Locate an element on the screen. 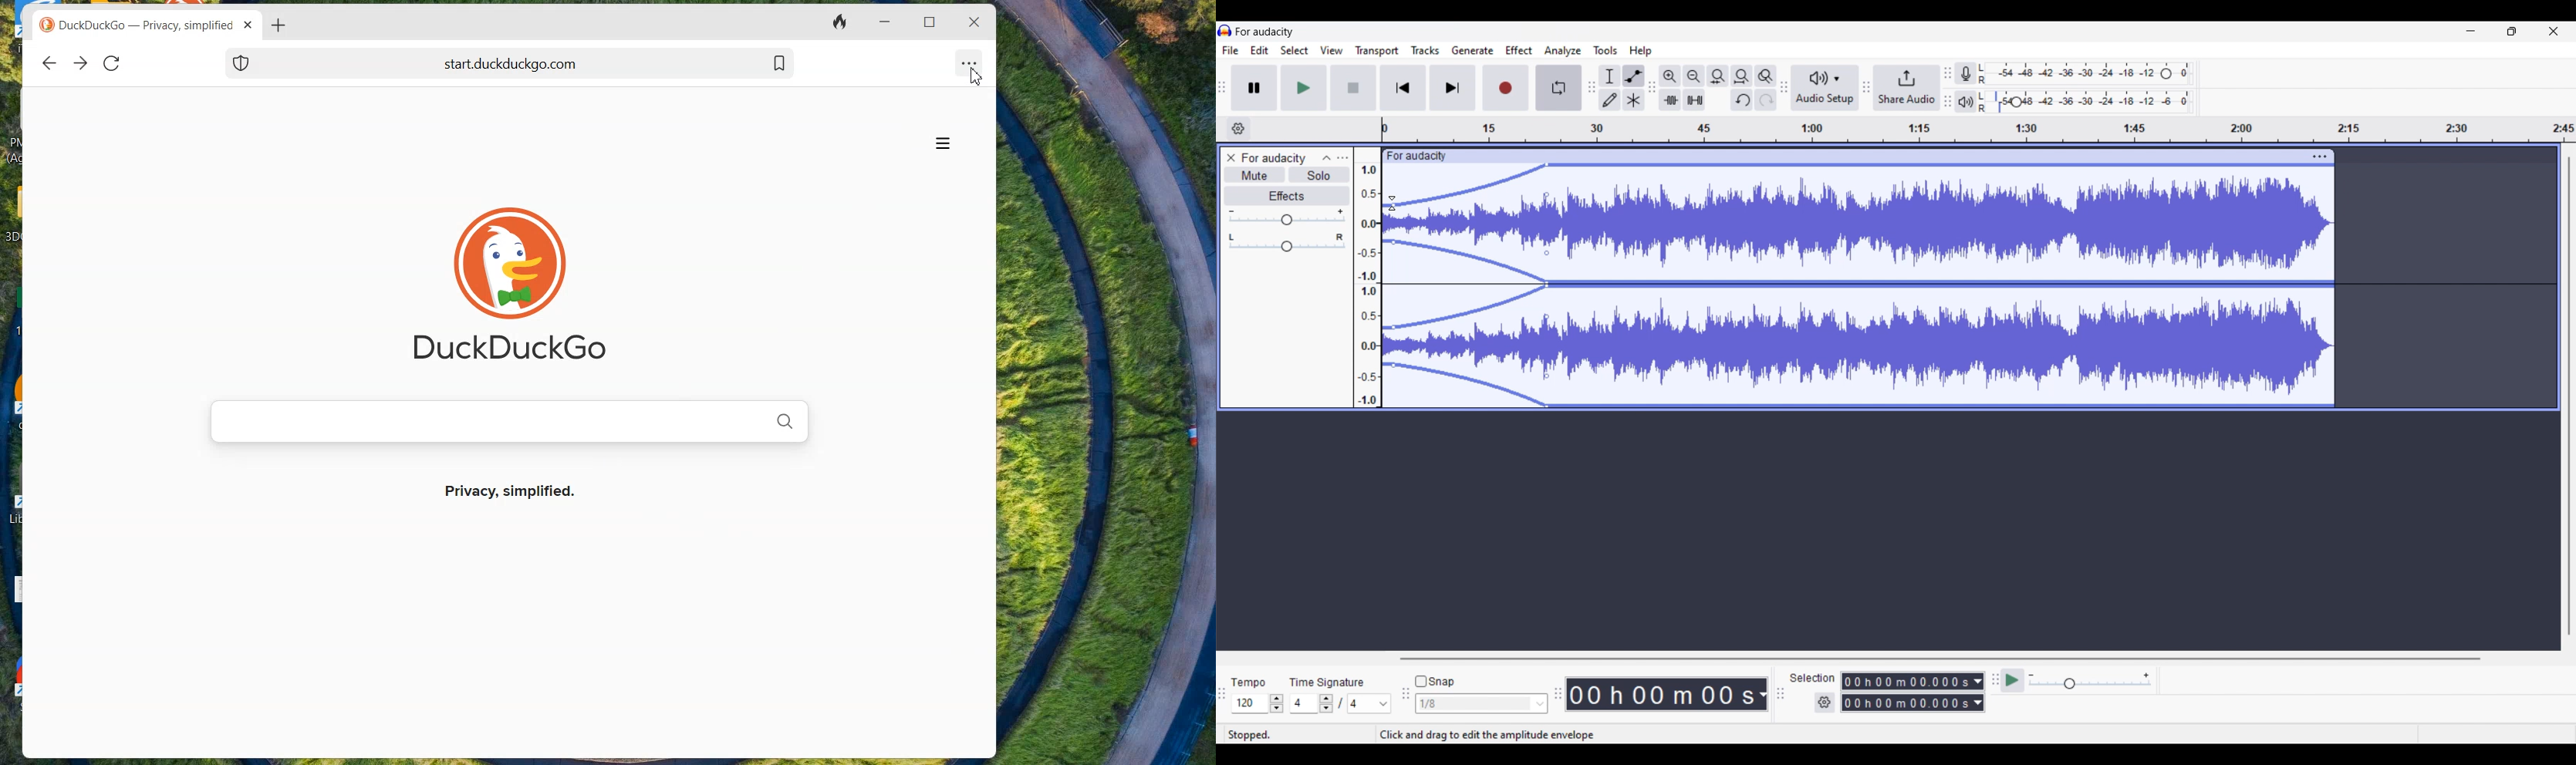  Selection duration is located at coordinates (1906, 691).